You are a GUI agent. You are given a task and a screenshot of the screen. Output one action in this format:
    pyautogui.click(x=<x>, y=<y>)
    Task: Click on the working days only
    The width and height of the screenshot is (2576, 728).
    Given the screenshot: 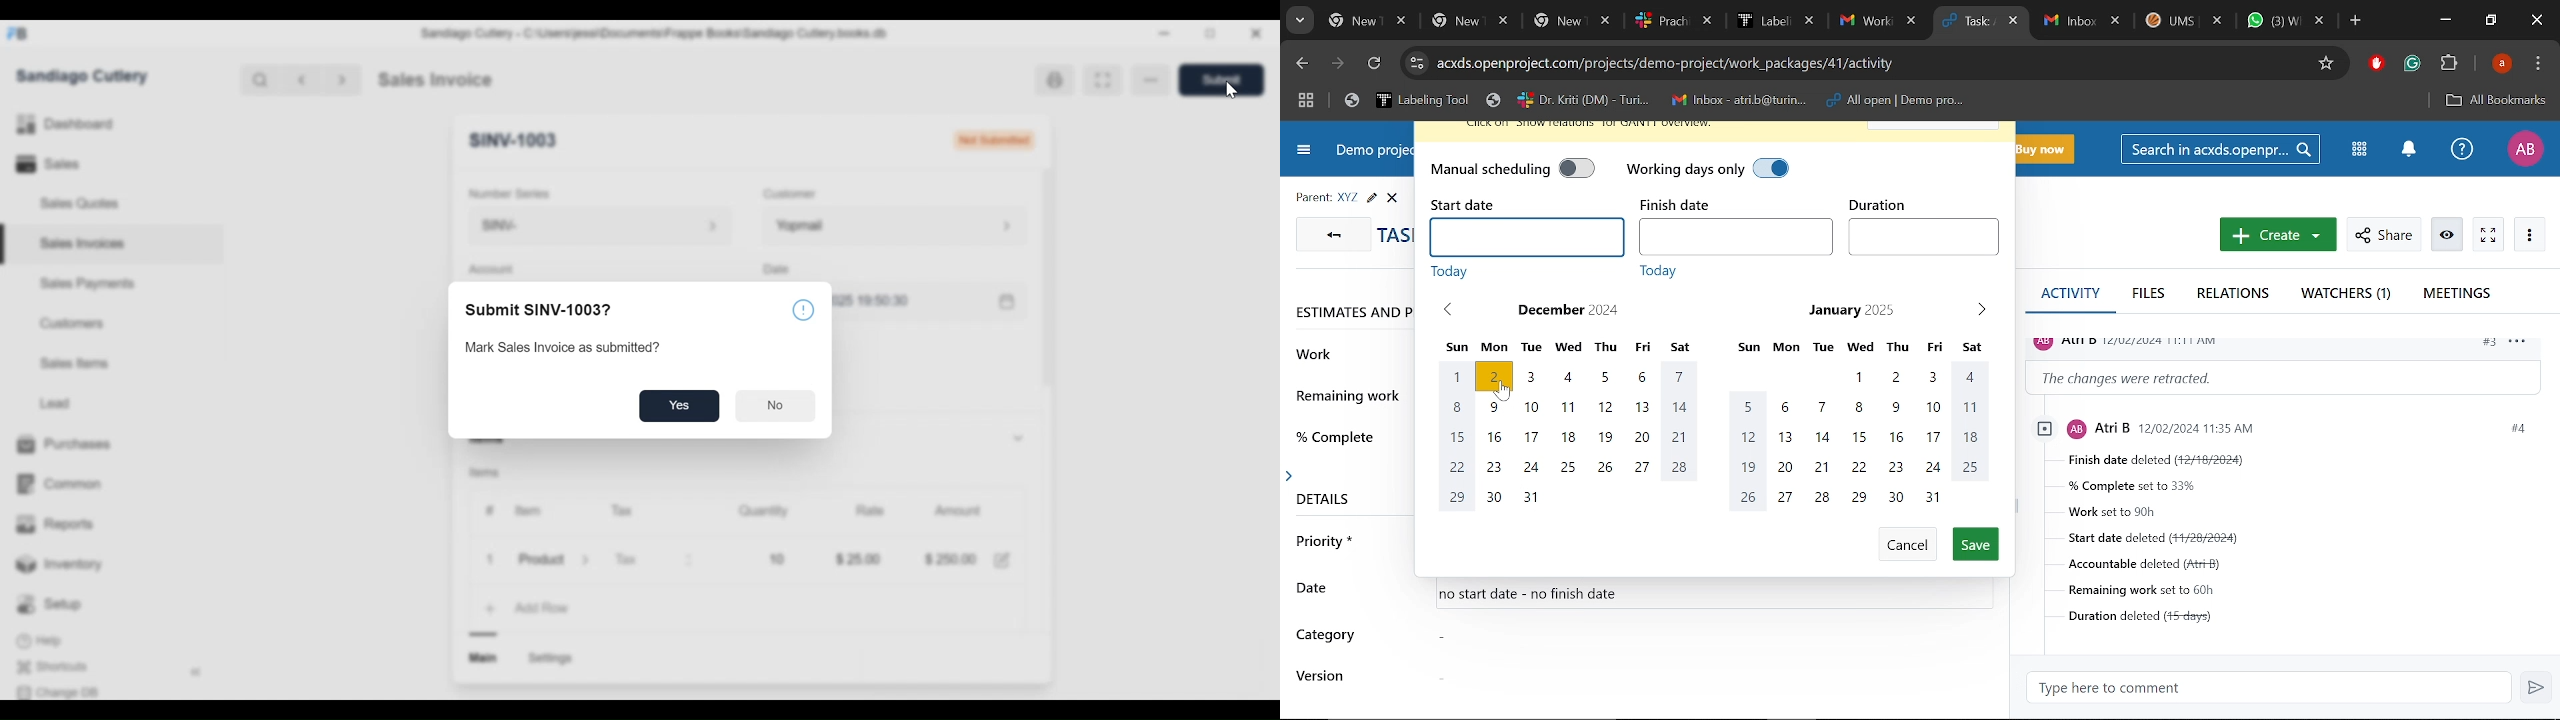 What is the action you would take?
    pyautogui.click(x=1680, y=166)
    